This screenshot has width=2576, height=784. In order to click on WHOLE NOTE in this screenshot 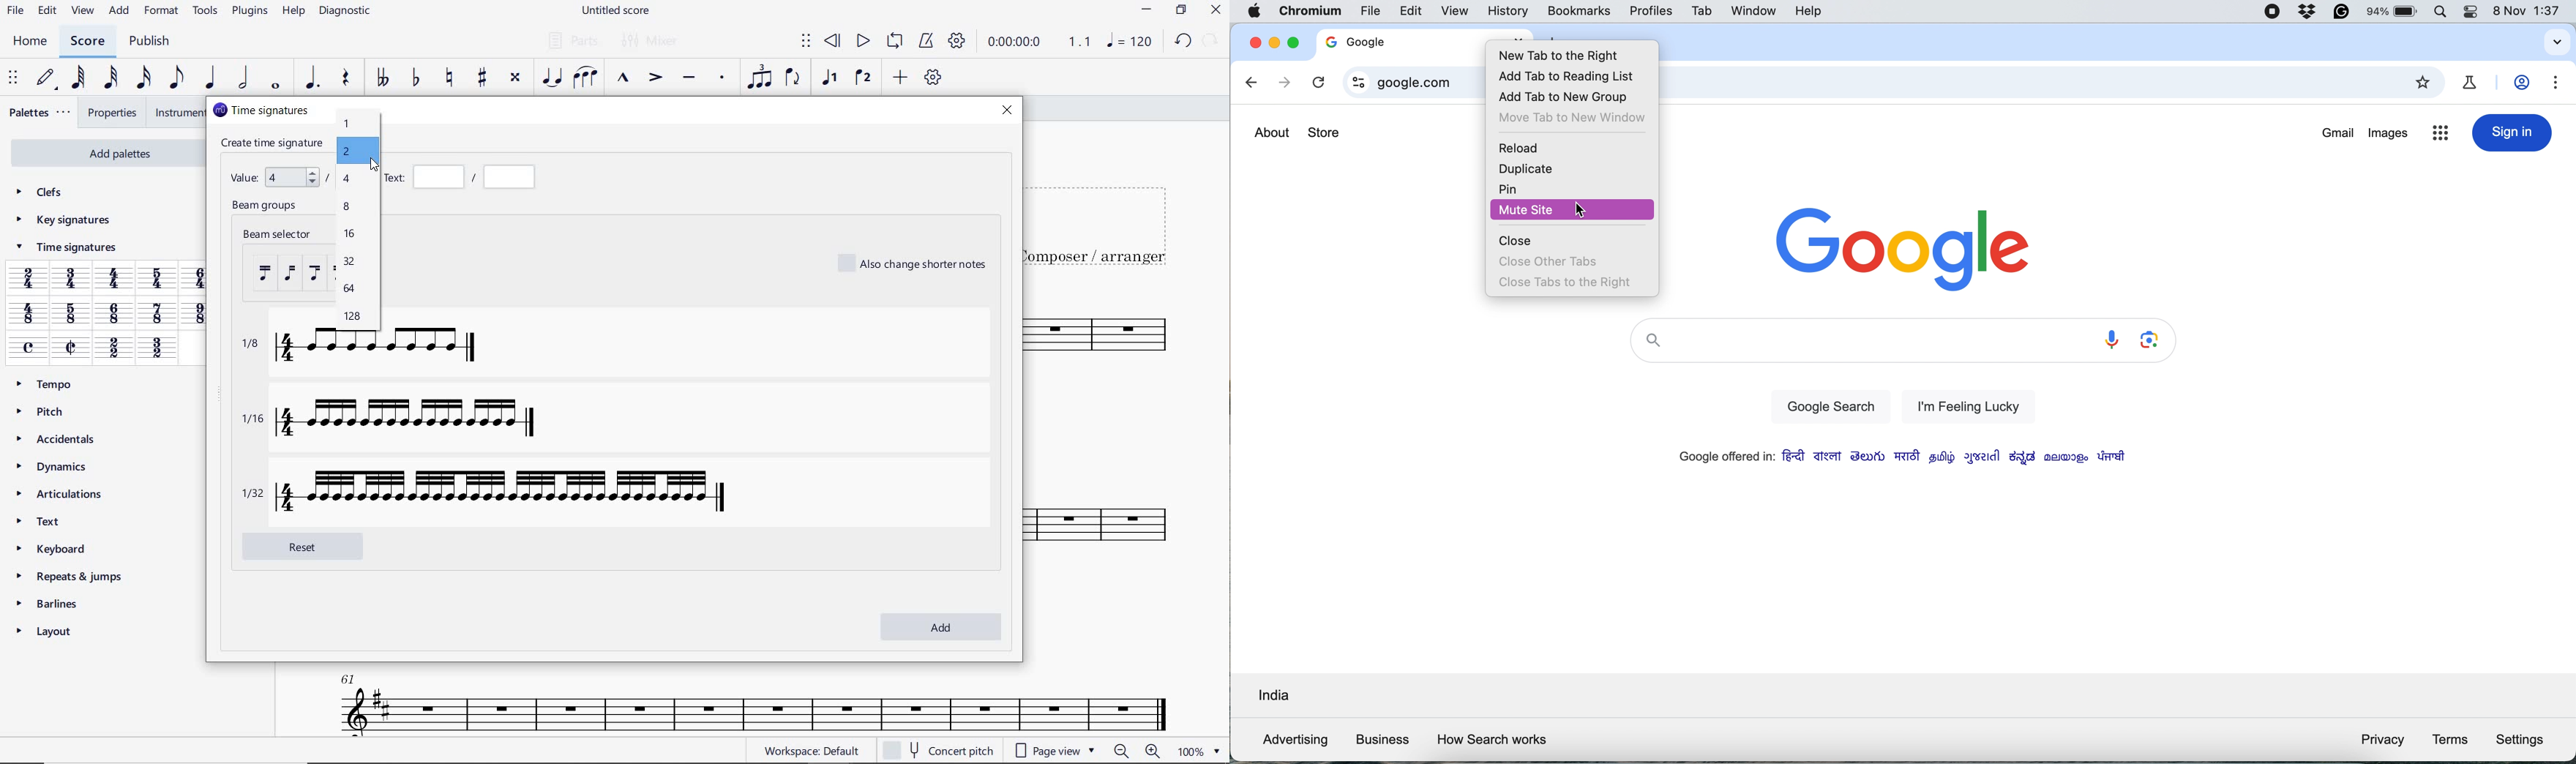, I will do `click(275, 88)`.